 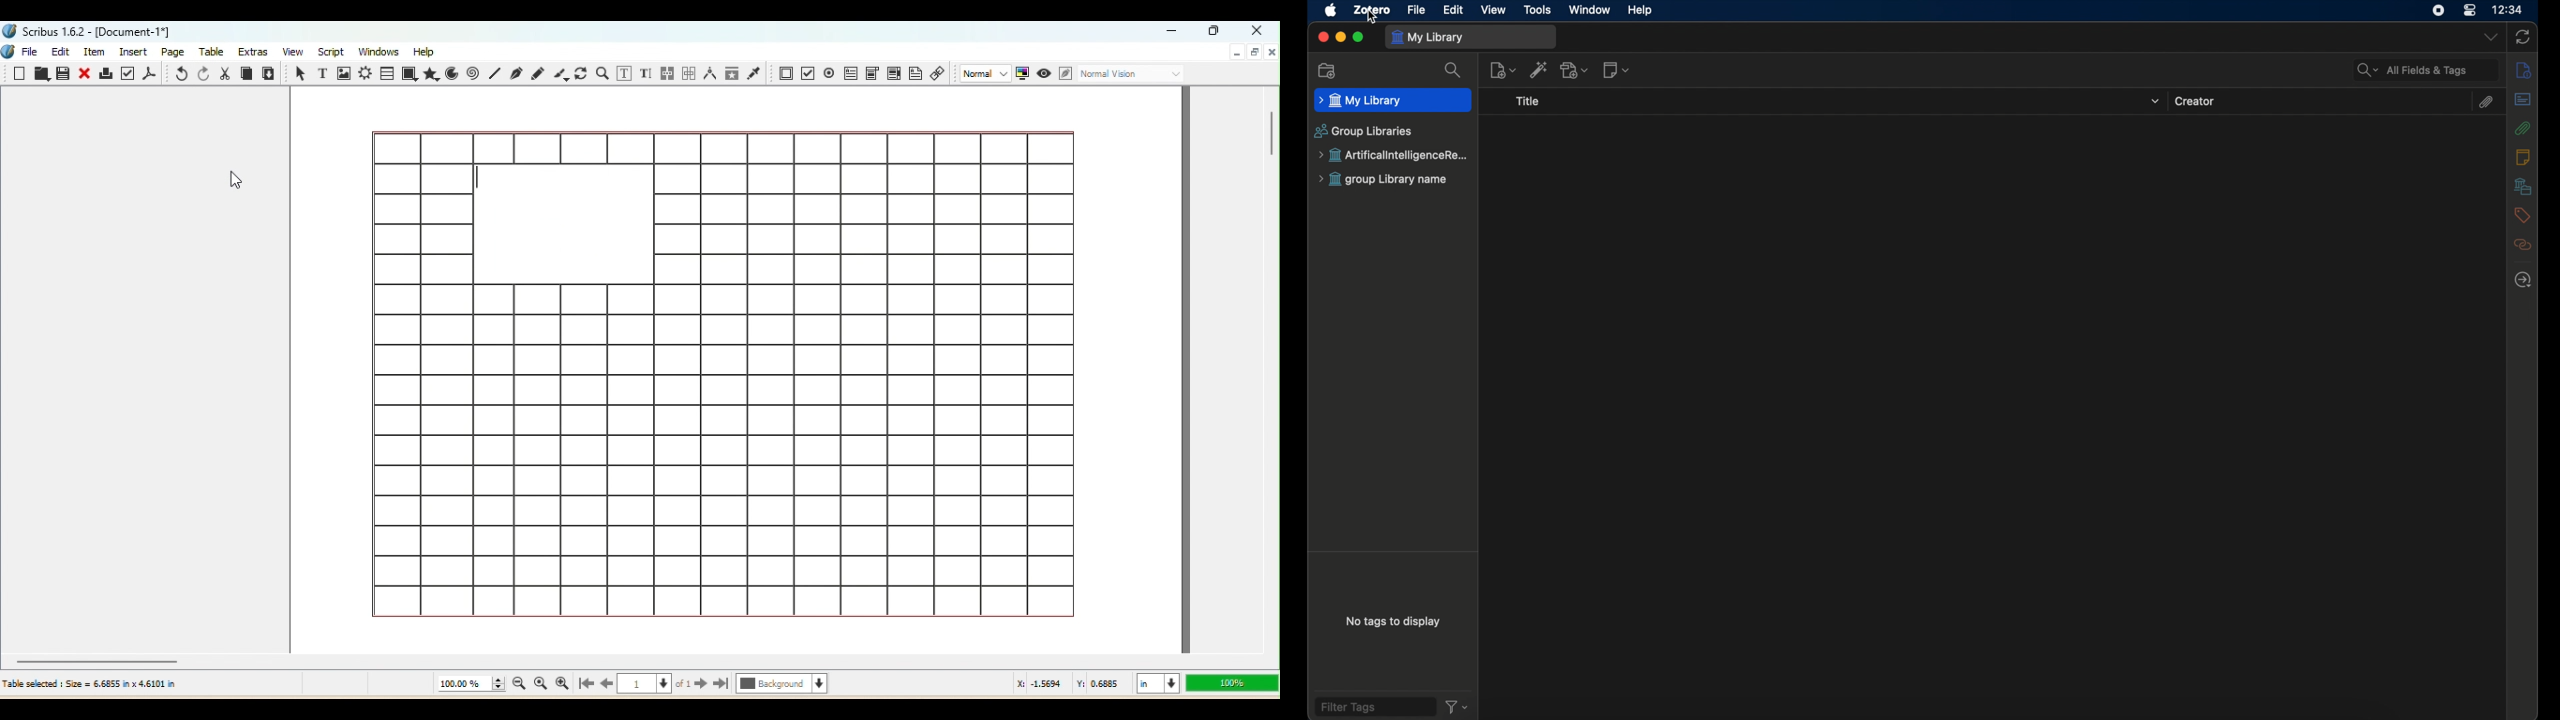 I want to click on libraries and collections, so click(x=2521, y=187).